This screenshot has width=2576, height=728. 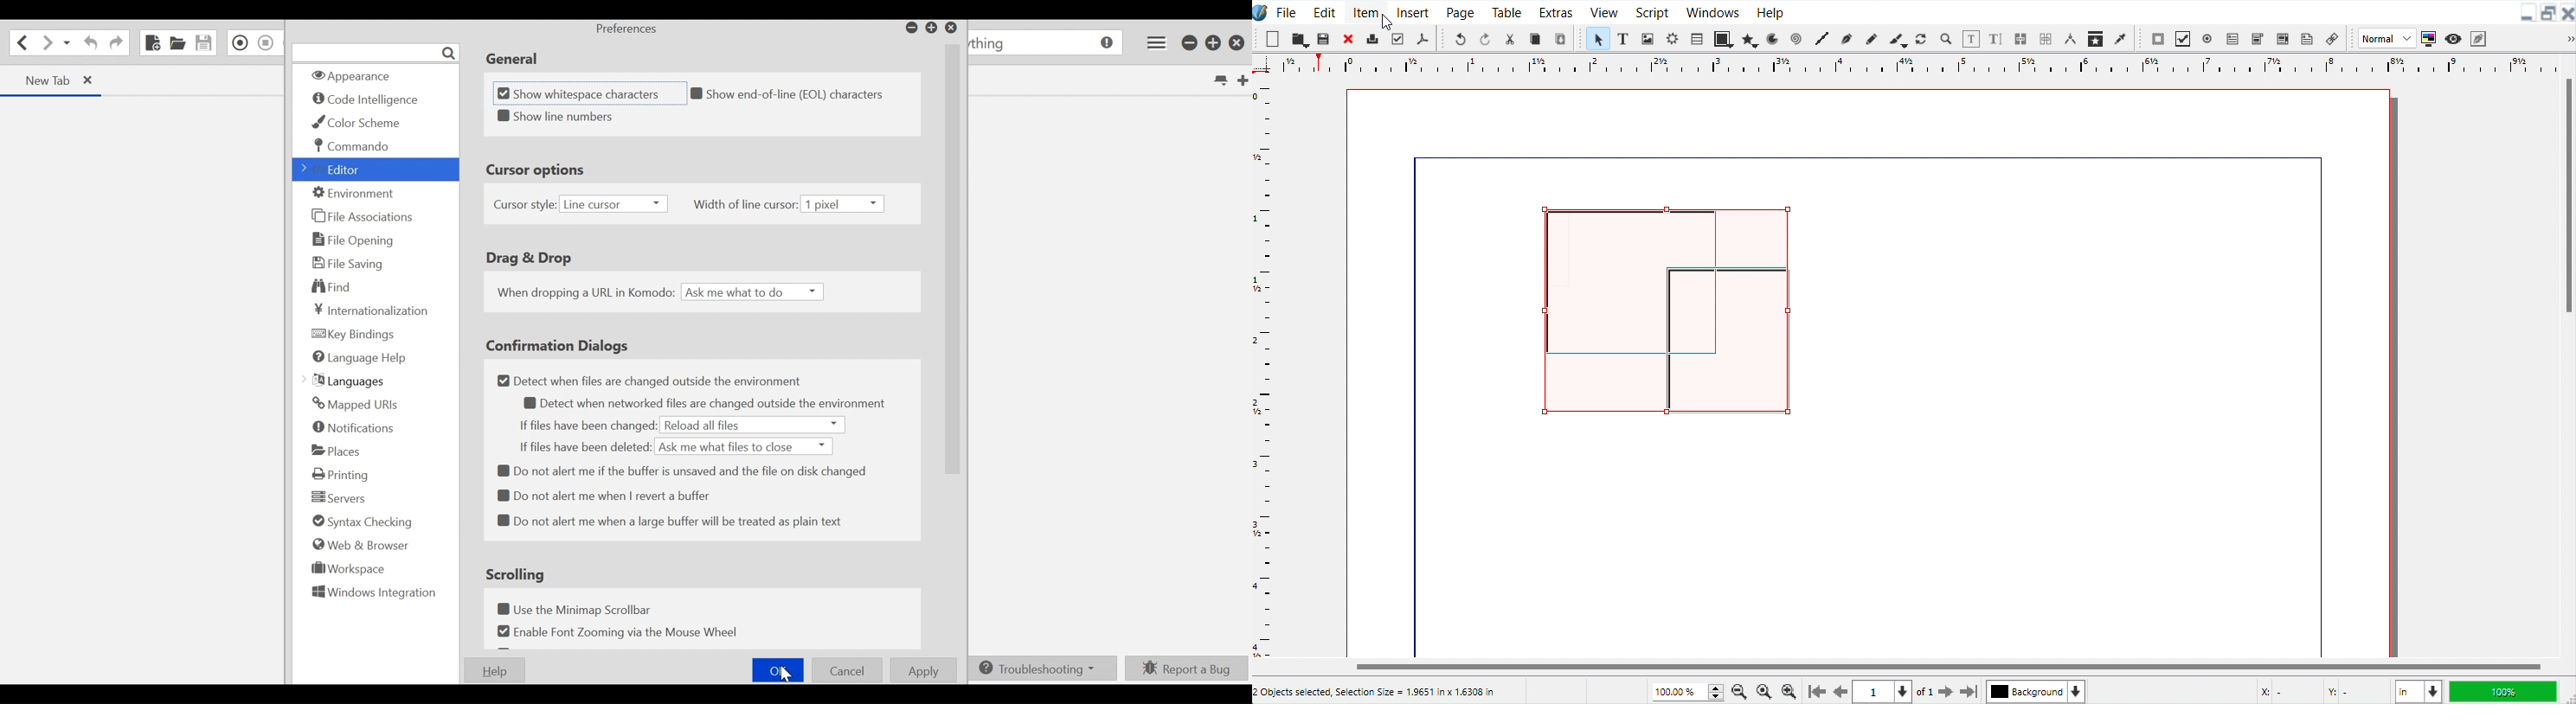 What do you see at coordinates (1847, 40) in the screenshot?
I see `Bezier curve` at bounding box center [1847, 40].